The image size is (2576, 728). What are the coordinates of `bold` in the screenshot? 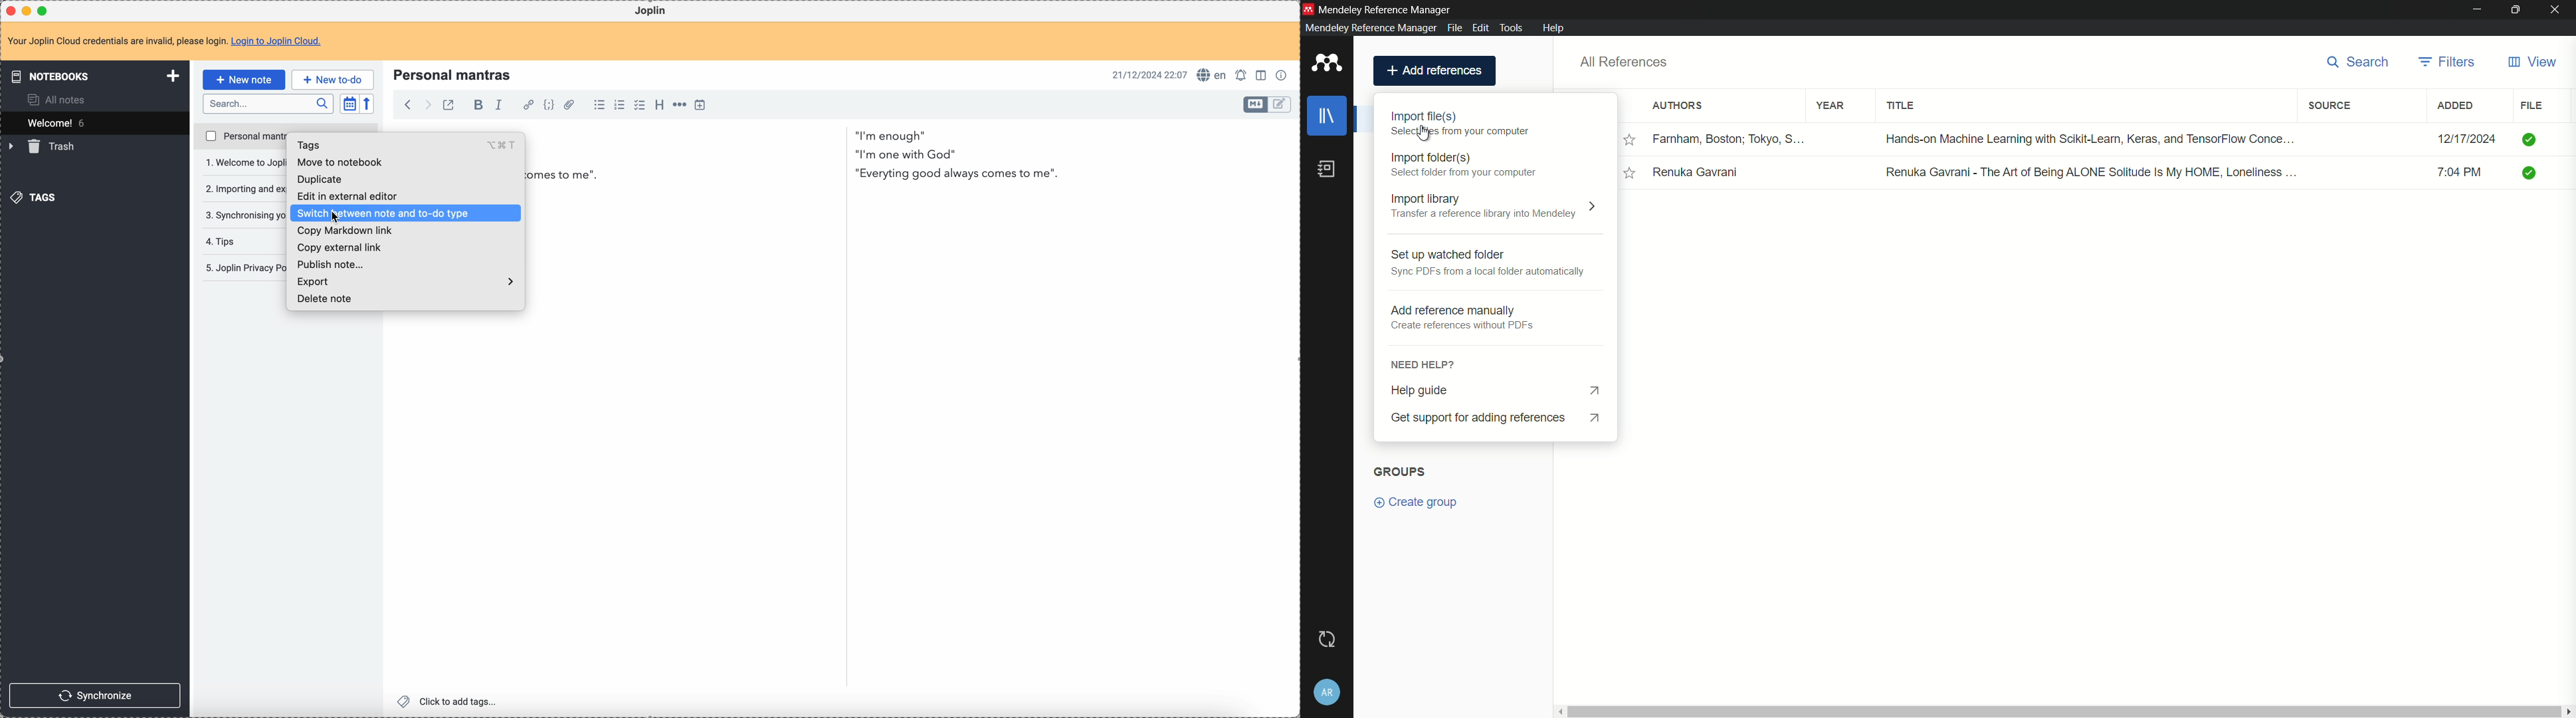 It's located at (478, 106).